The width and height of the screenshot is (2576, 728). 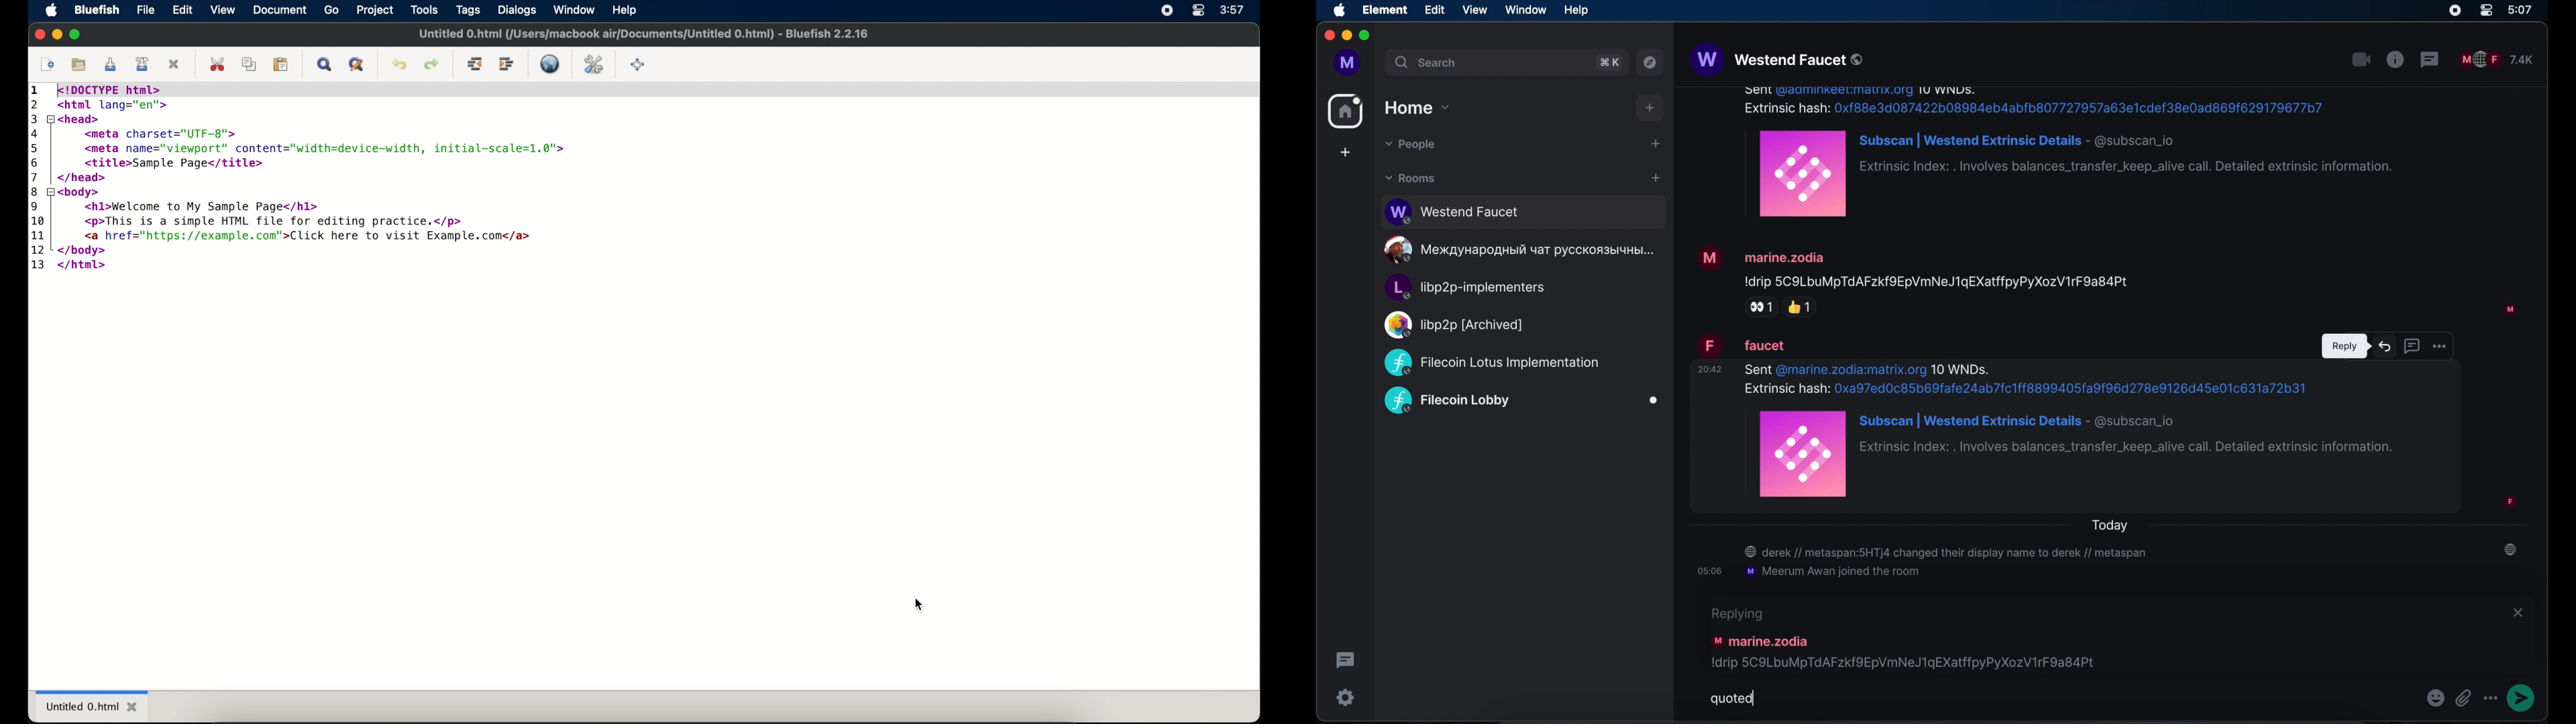 What do you see at coordinates (1411, 145) in the screenshot?
I see `people dropdown` at bounding box center [1411, 145].